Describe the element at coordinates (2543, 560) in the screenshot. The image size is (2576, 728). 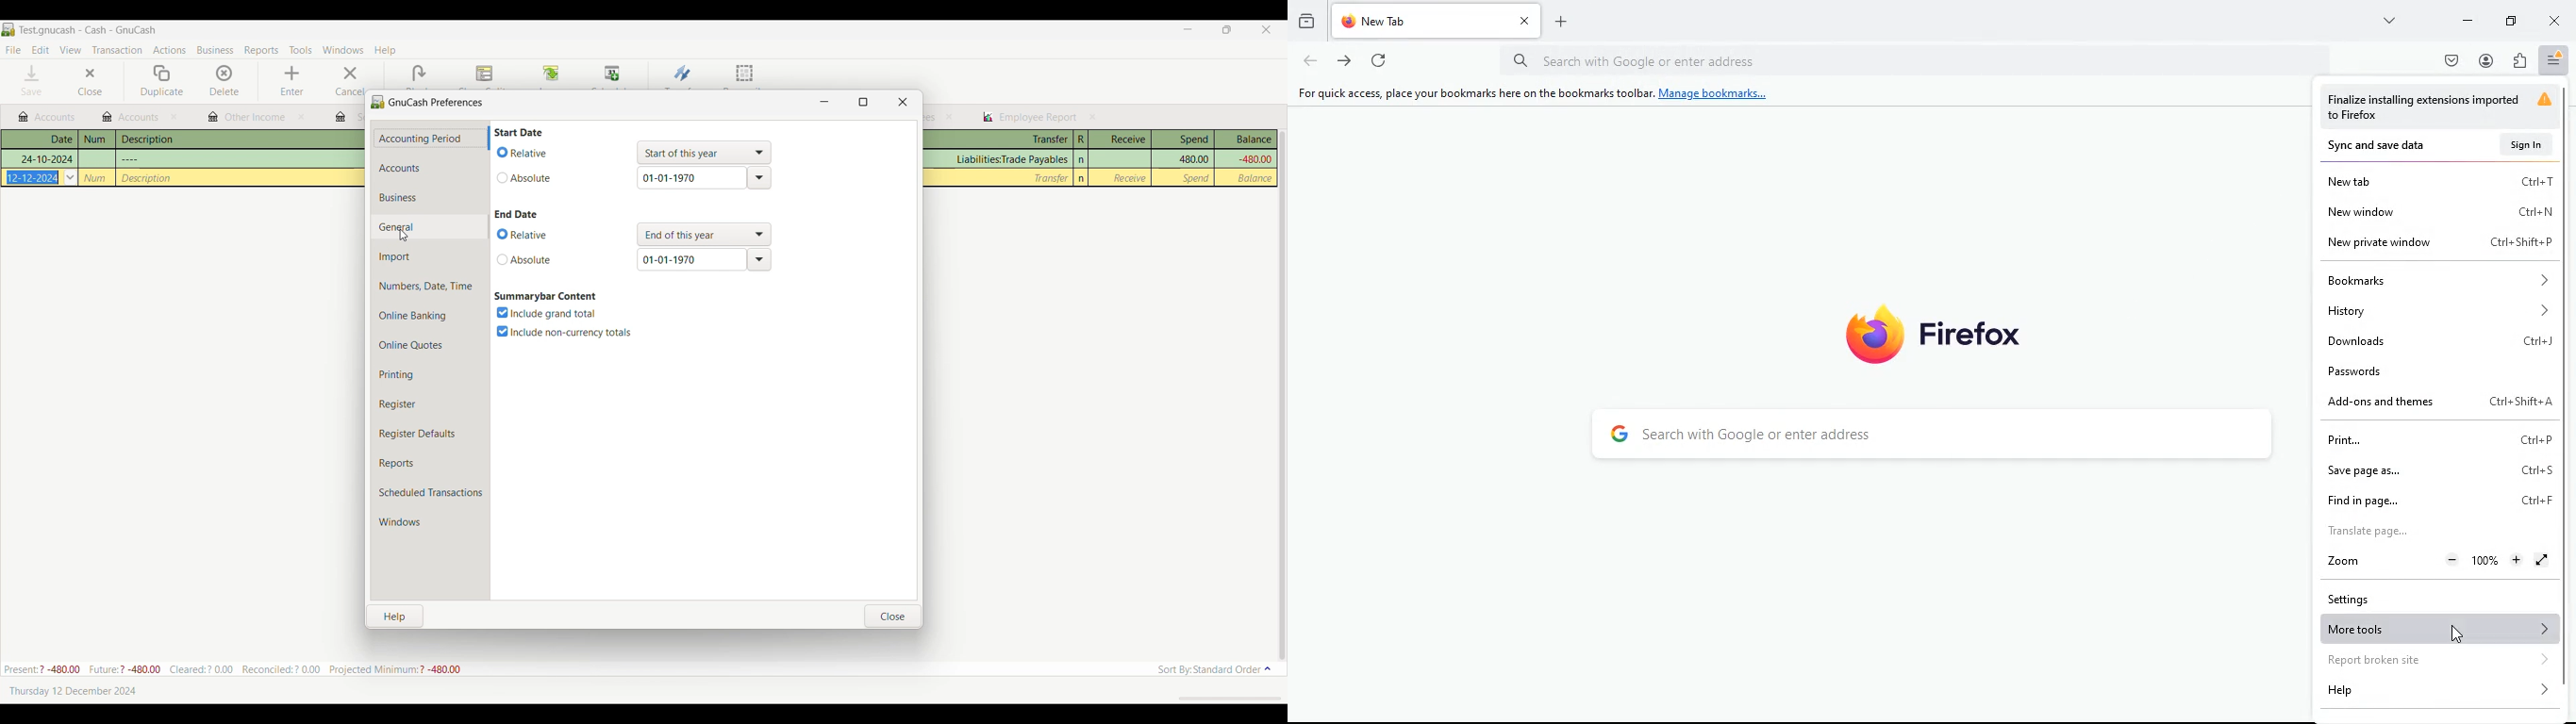
I see `FullScreen` at that location.